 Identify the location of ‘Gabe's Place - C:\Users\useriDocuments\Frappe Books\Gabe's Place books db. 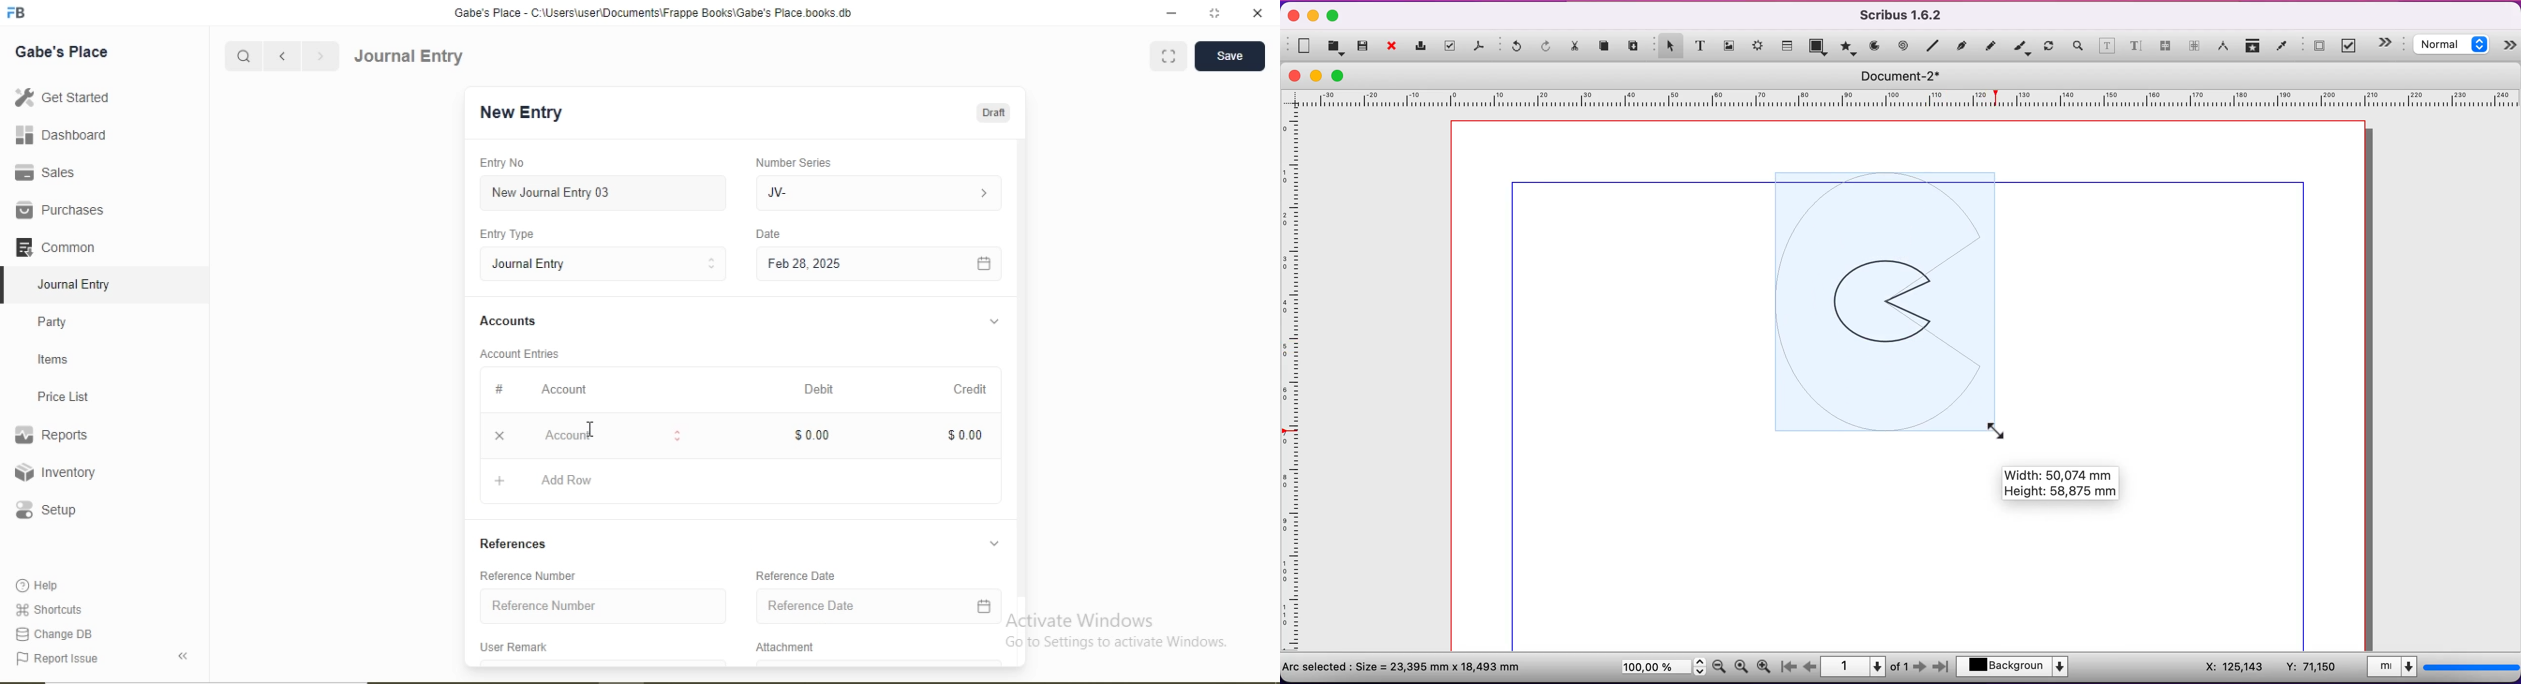
(652, 13).